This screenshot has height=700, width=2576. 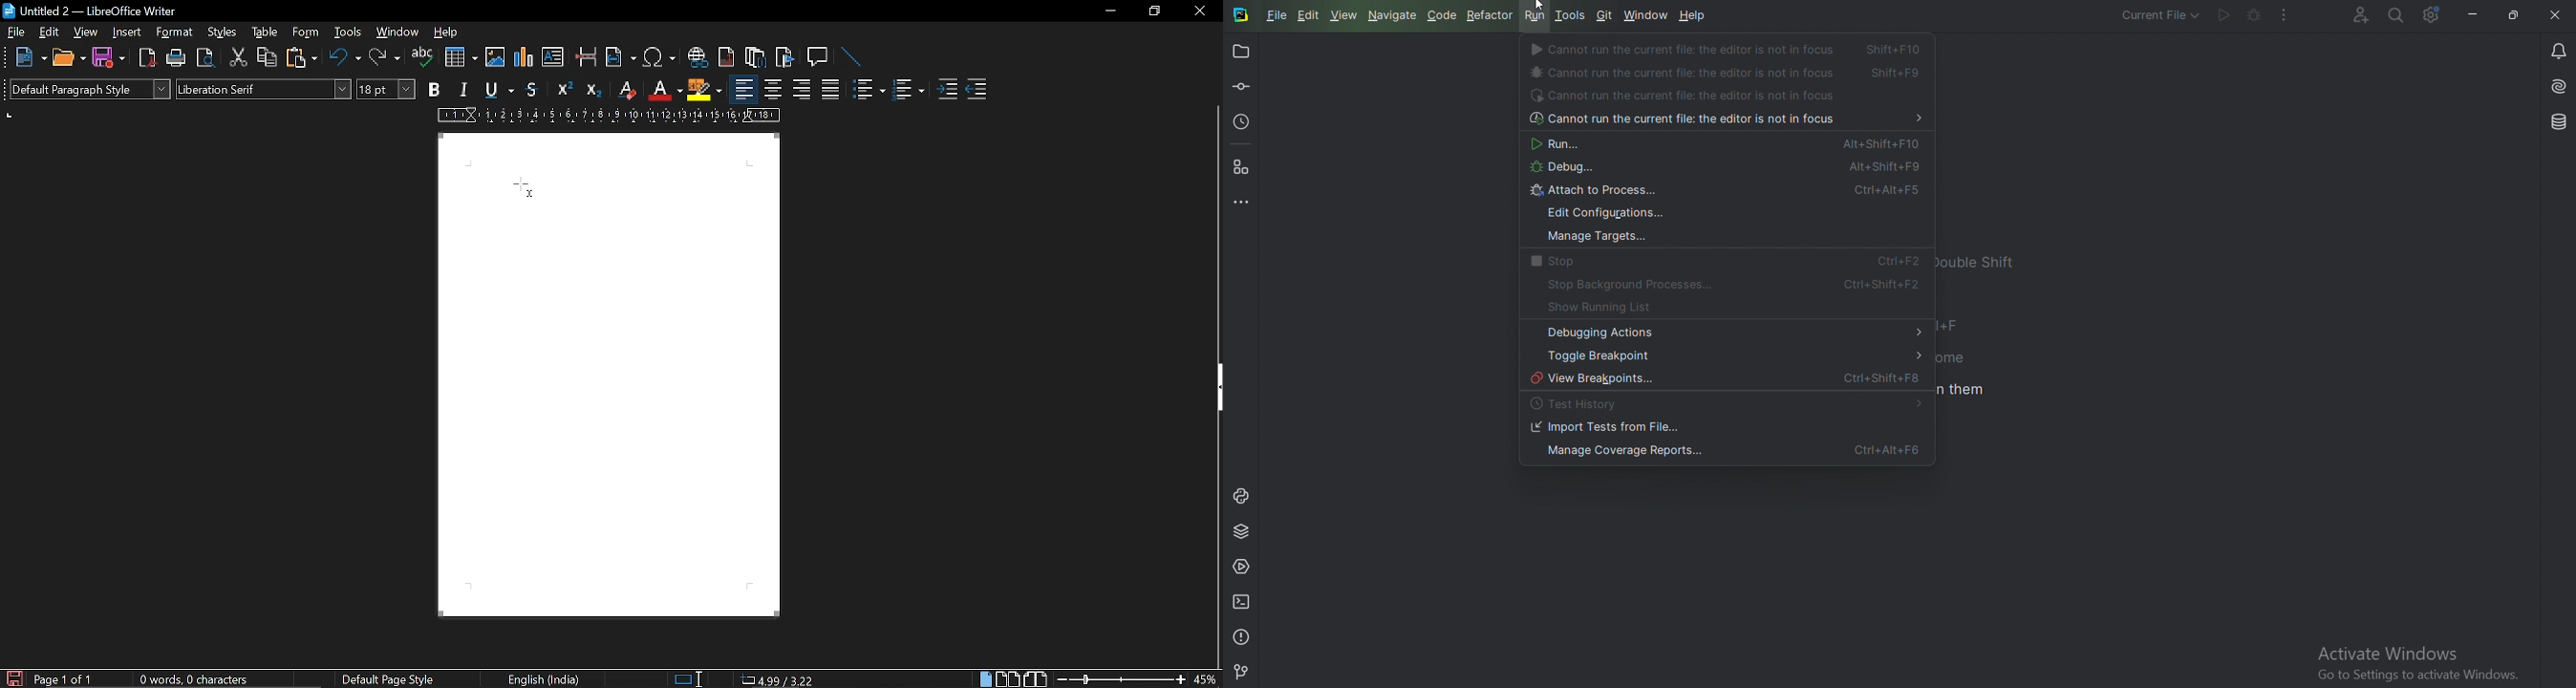 I want to click on English(India), so click(x=547, y=678).